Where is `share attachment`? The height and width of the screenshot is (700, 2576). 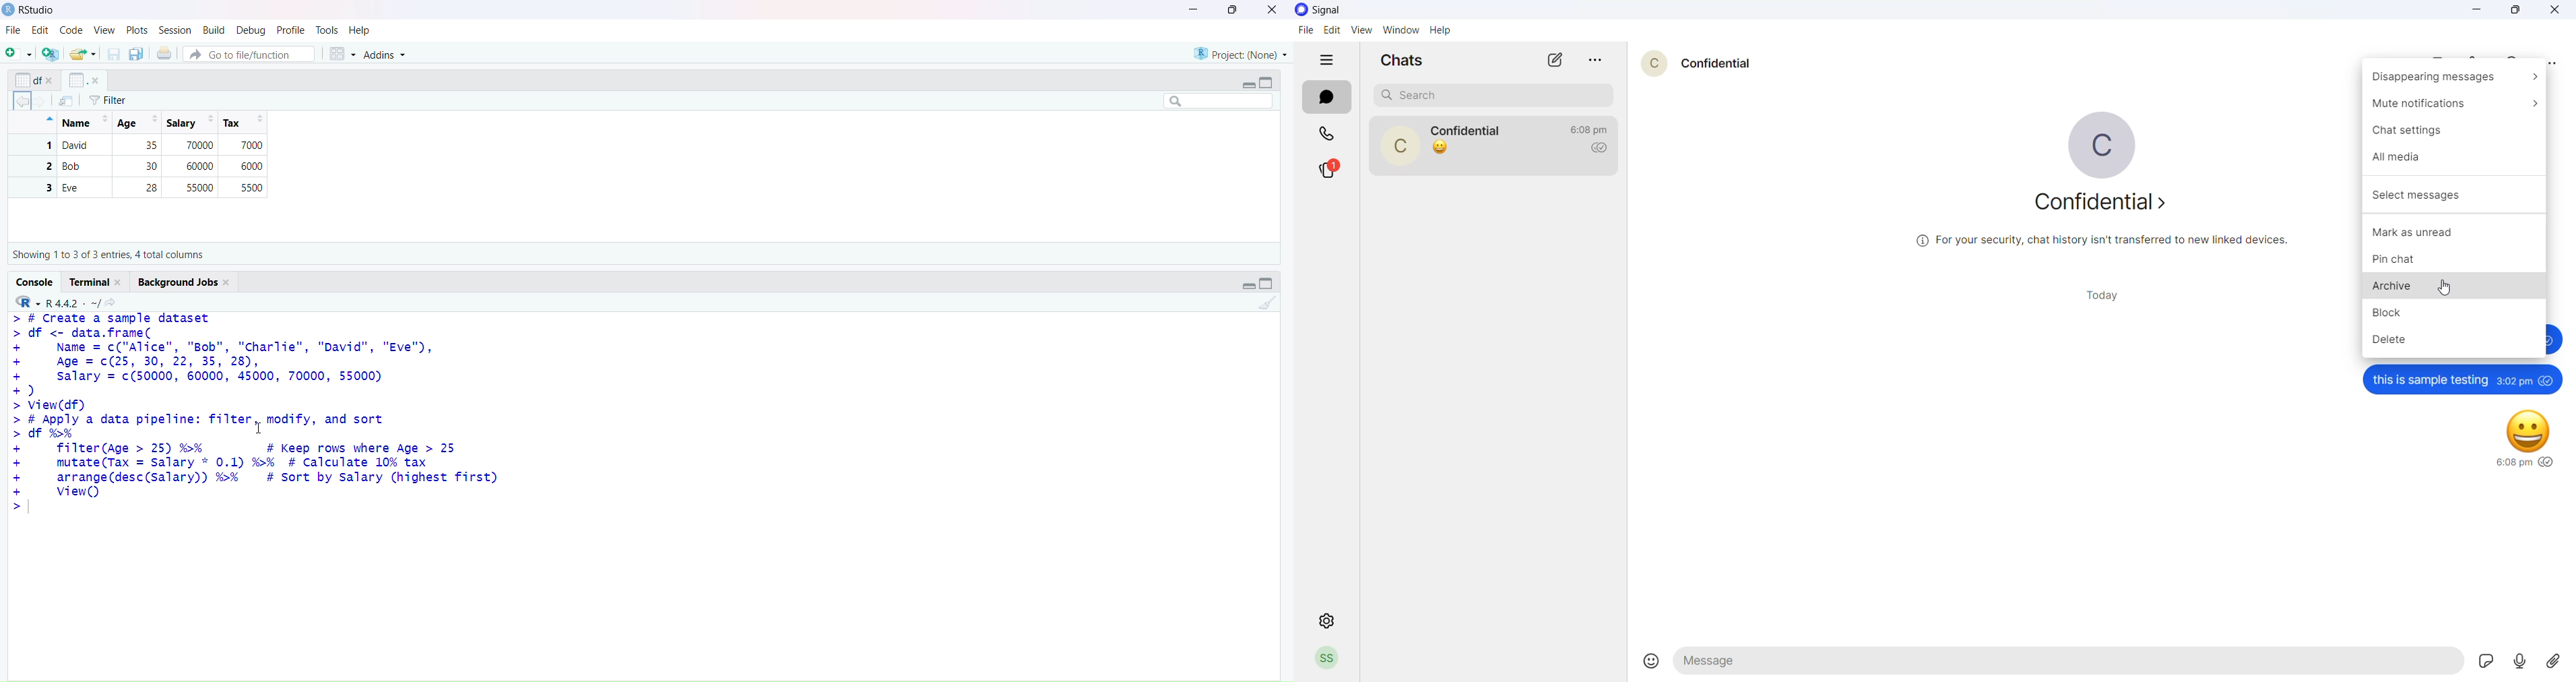
share attachment is located at coordinates (2557, 661).